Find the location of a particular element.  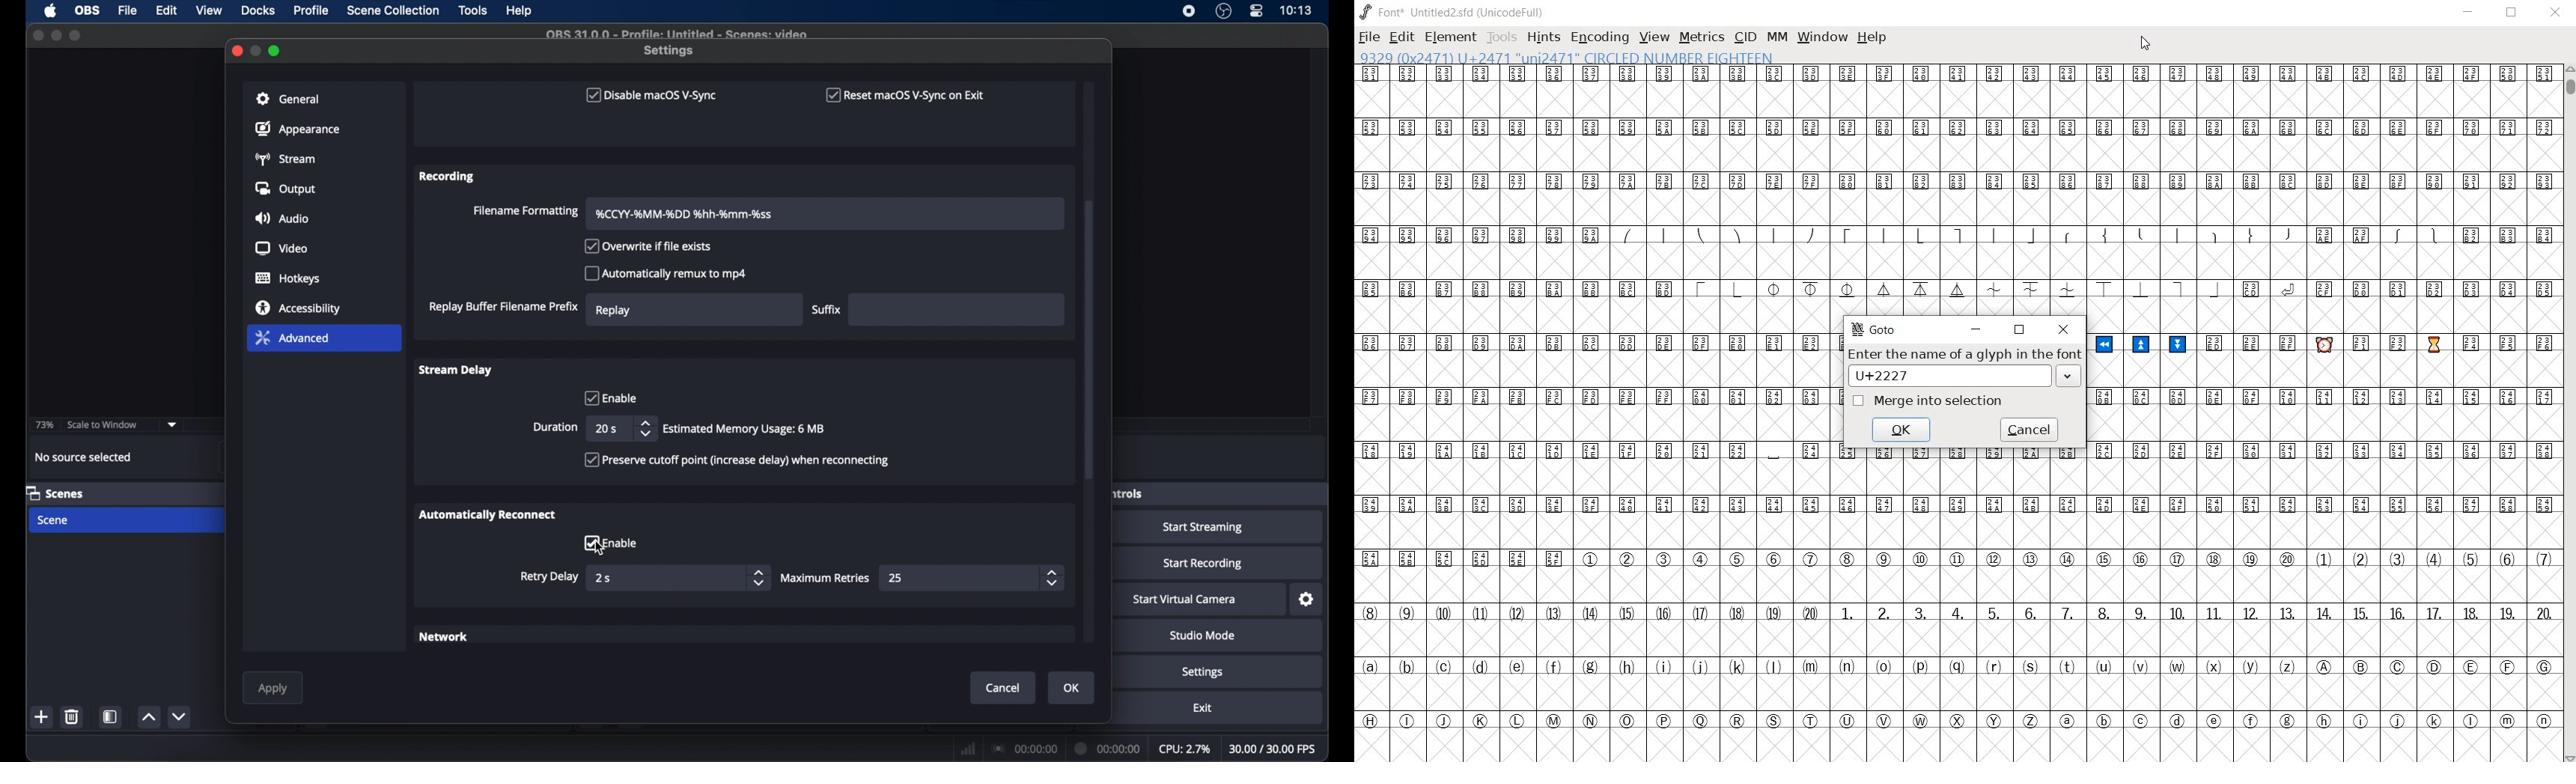

cid is located at coordinates (1745, 36).